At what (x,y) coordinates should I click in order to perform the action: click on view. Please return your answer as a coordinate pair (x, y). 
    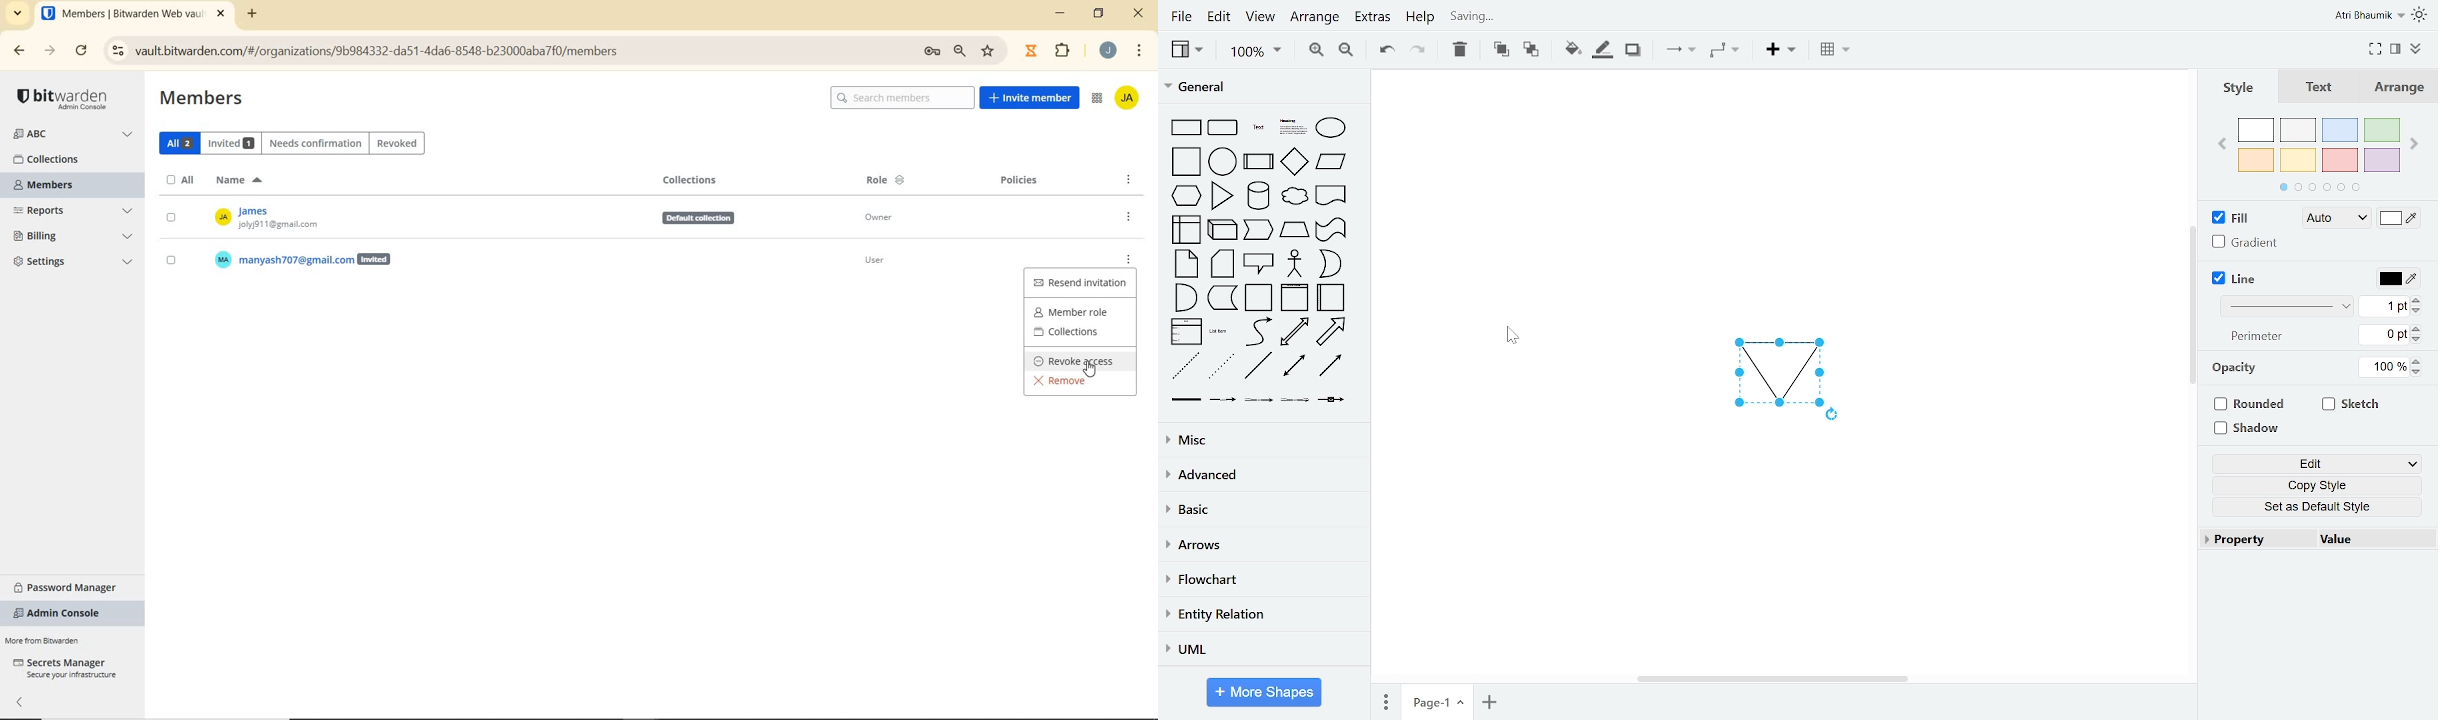
    Looking at the image, I should click on (1262, 17).